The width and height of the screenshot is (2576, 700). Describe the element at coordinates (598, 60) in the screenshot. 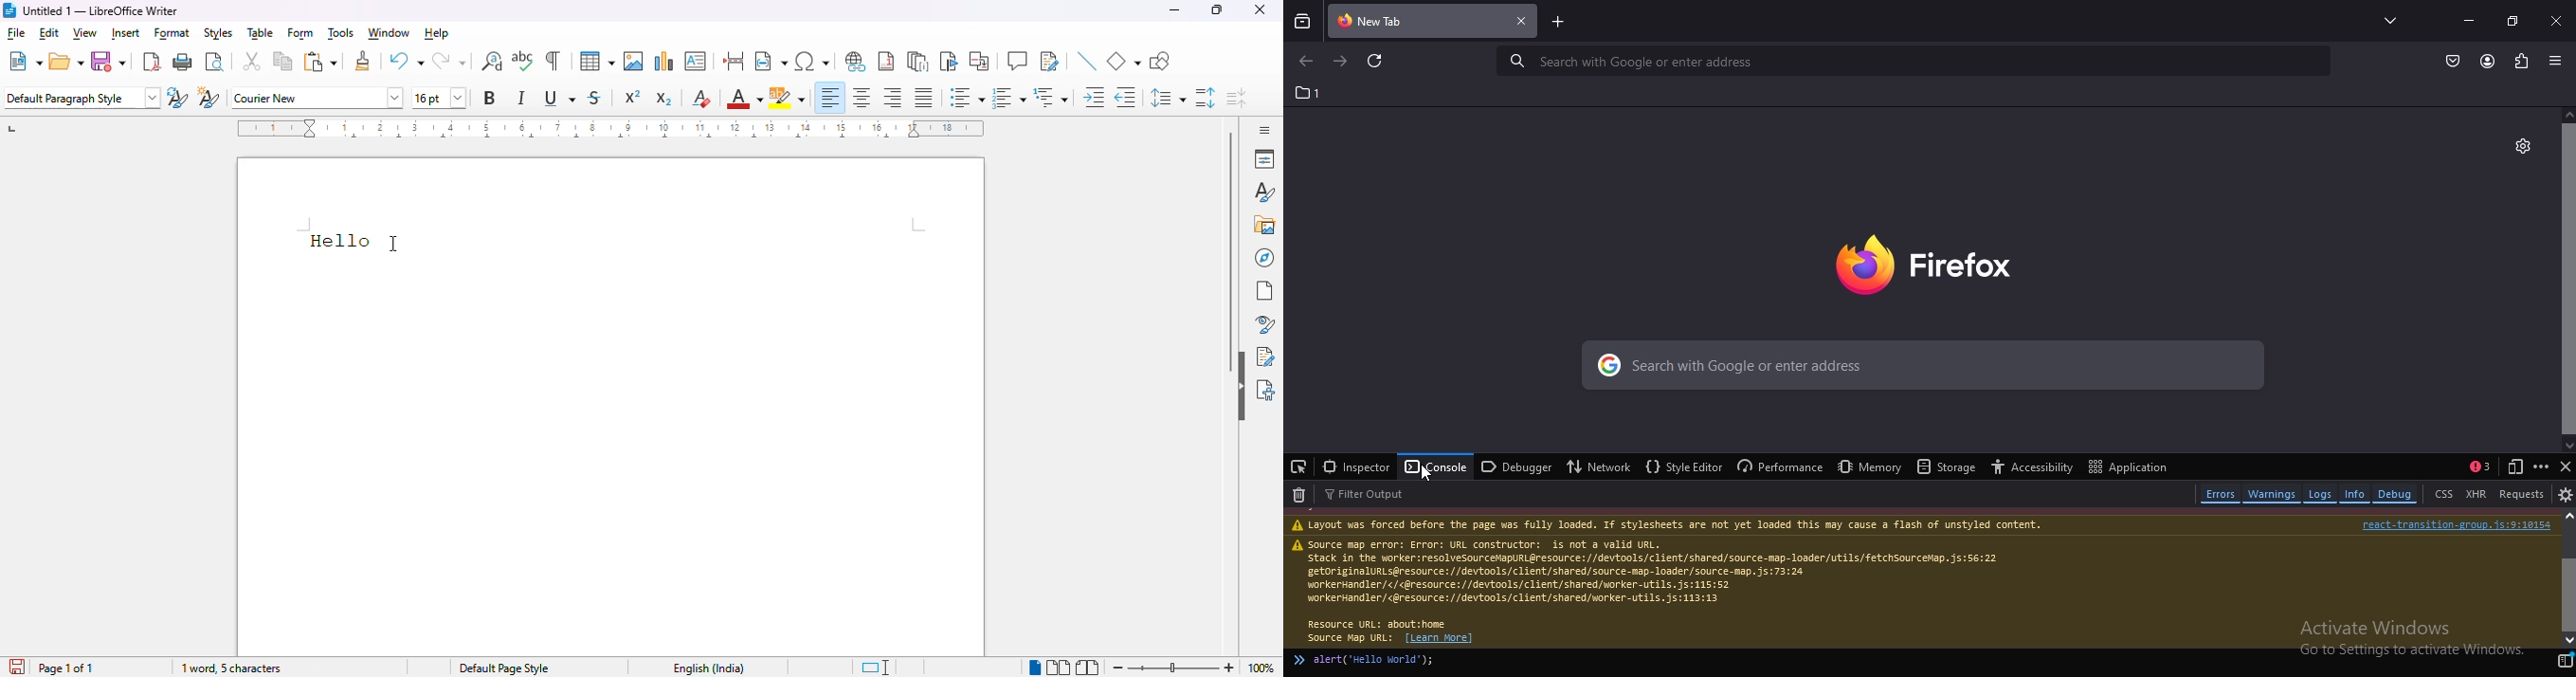

I see `insert table` at that location.